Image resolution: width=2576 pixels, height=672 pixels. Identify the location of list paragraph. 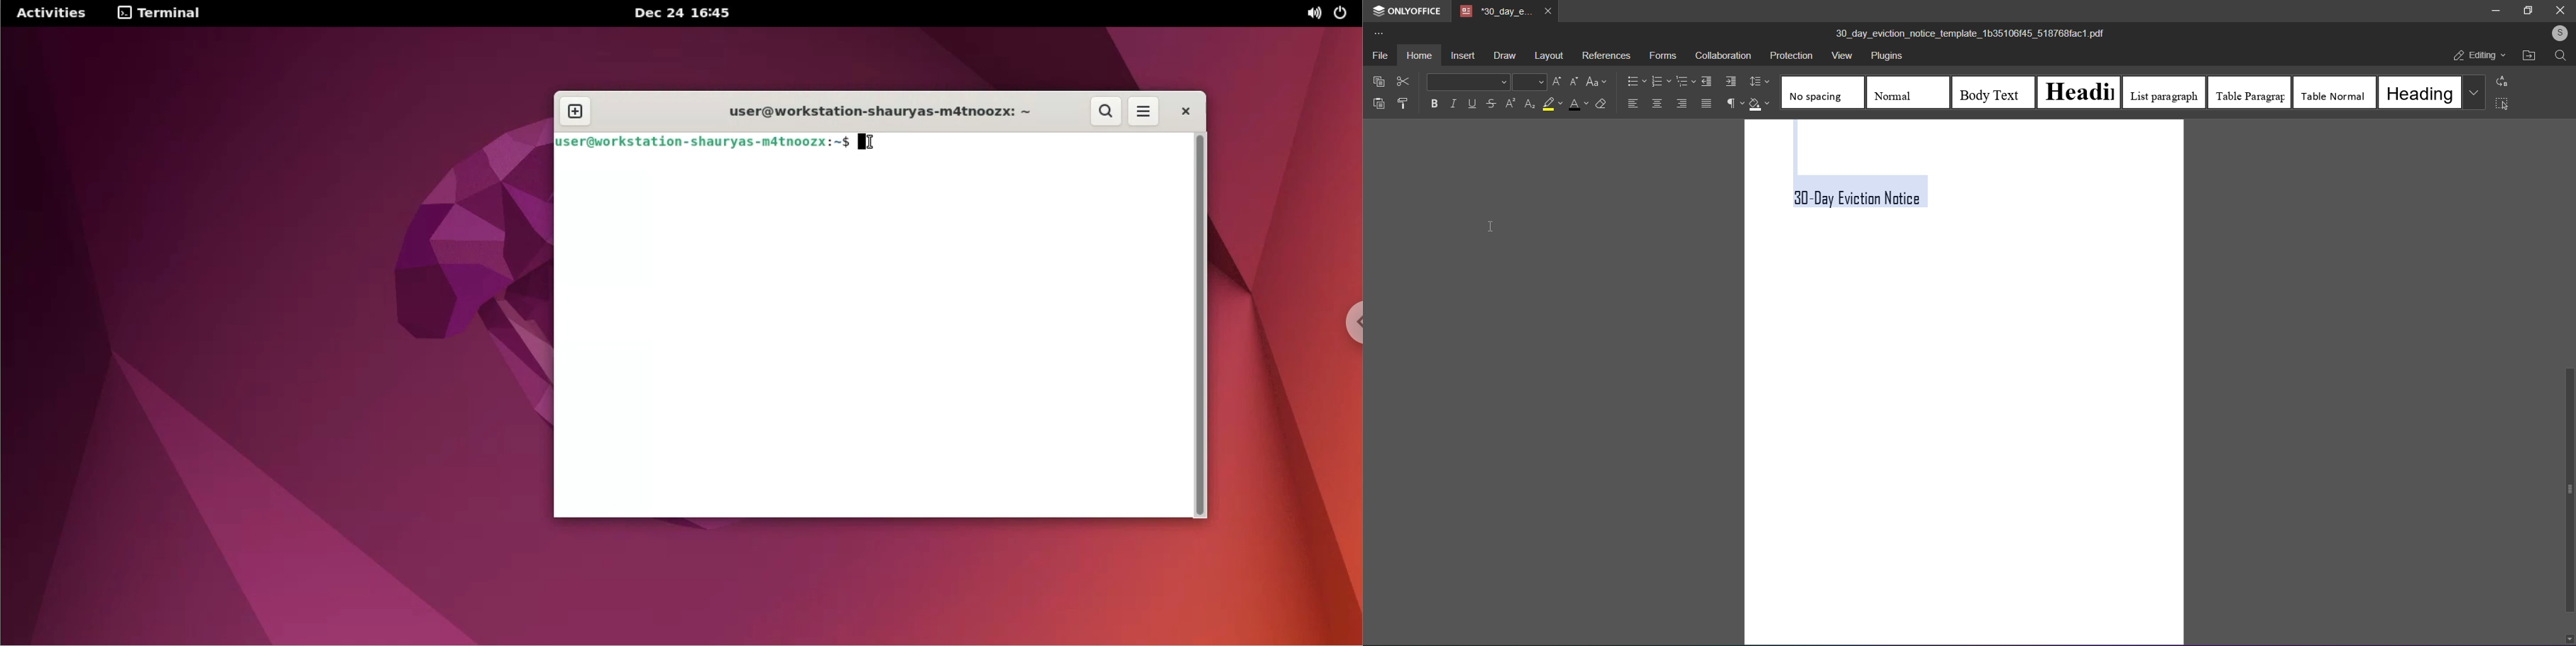
(2164, 93).